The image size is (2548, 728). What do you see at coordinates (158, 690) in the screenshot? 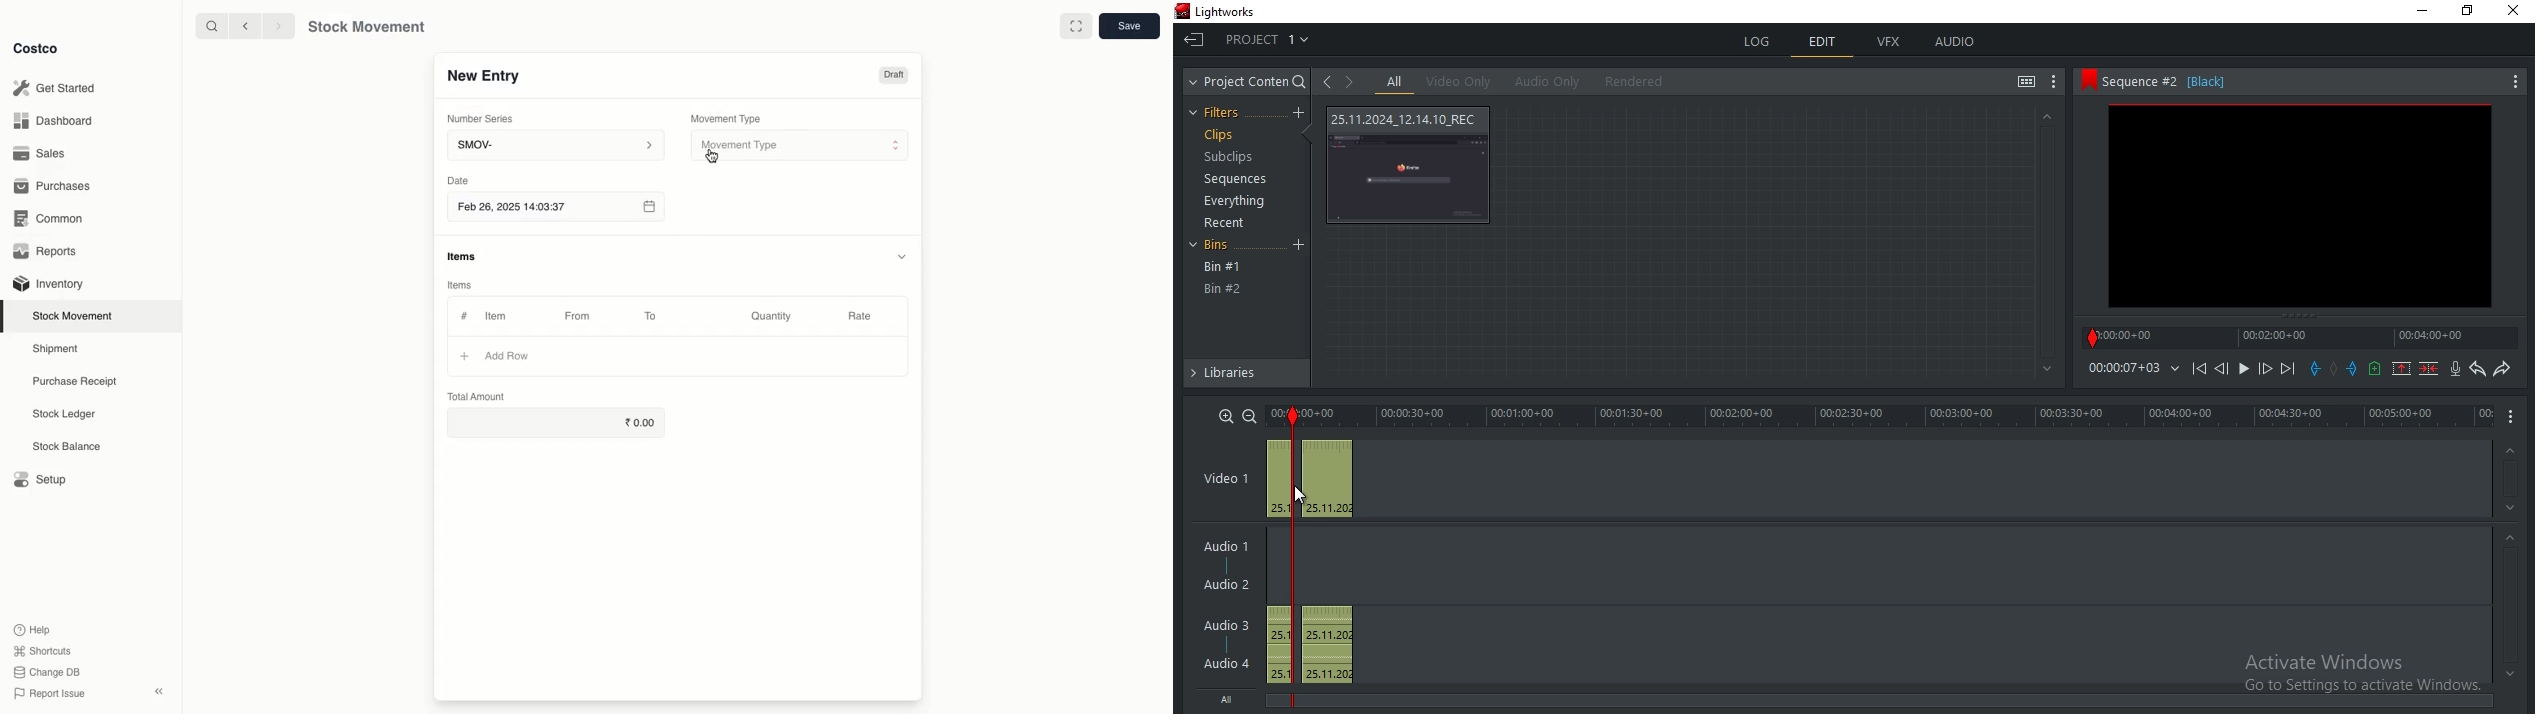
I see `collapse` at bounding box center [158, 690].